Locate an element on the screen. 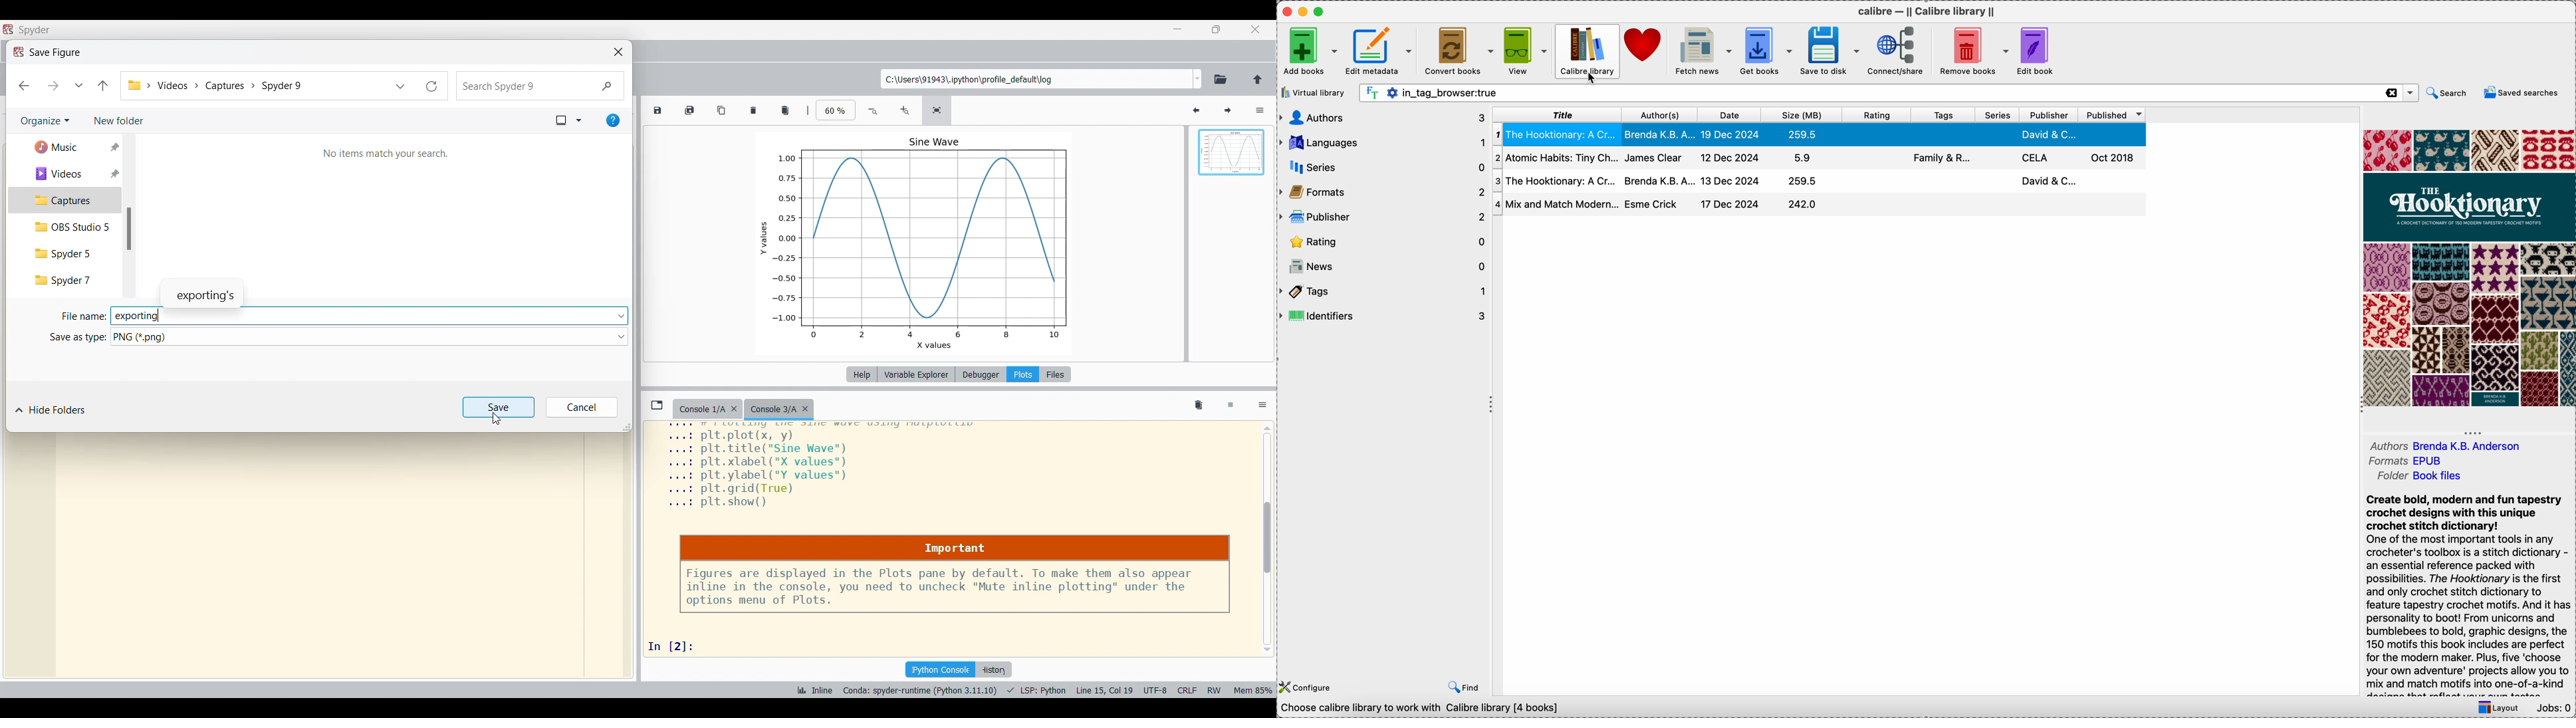 The image size is (2576, 728). Location options is located at coordinates (1198, 78).